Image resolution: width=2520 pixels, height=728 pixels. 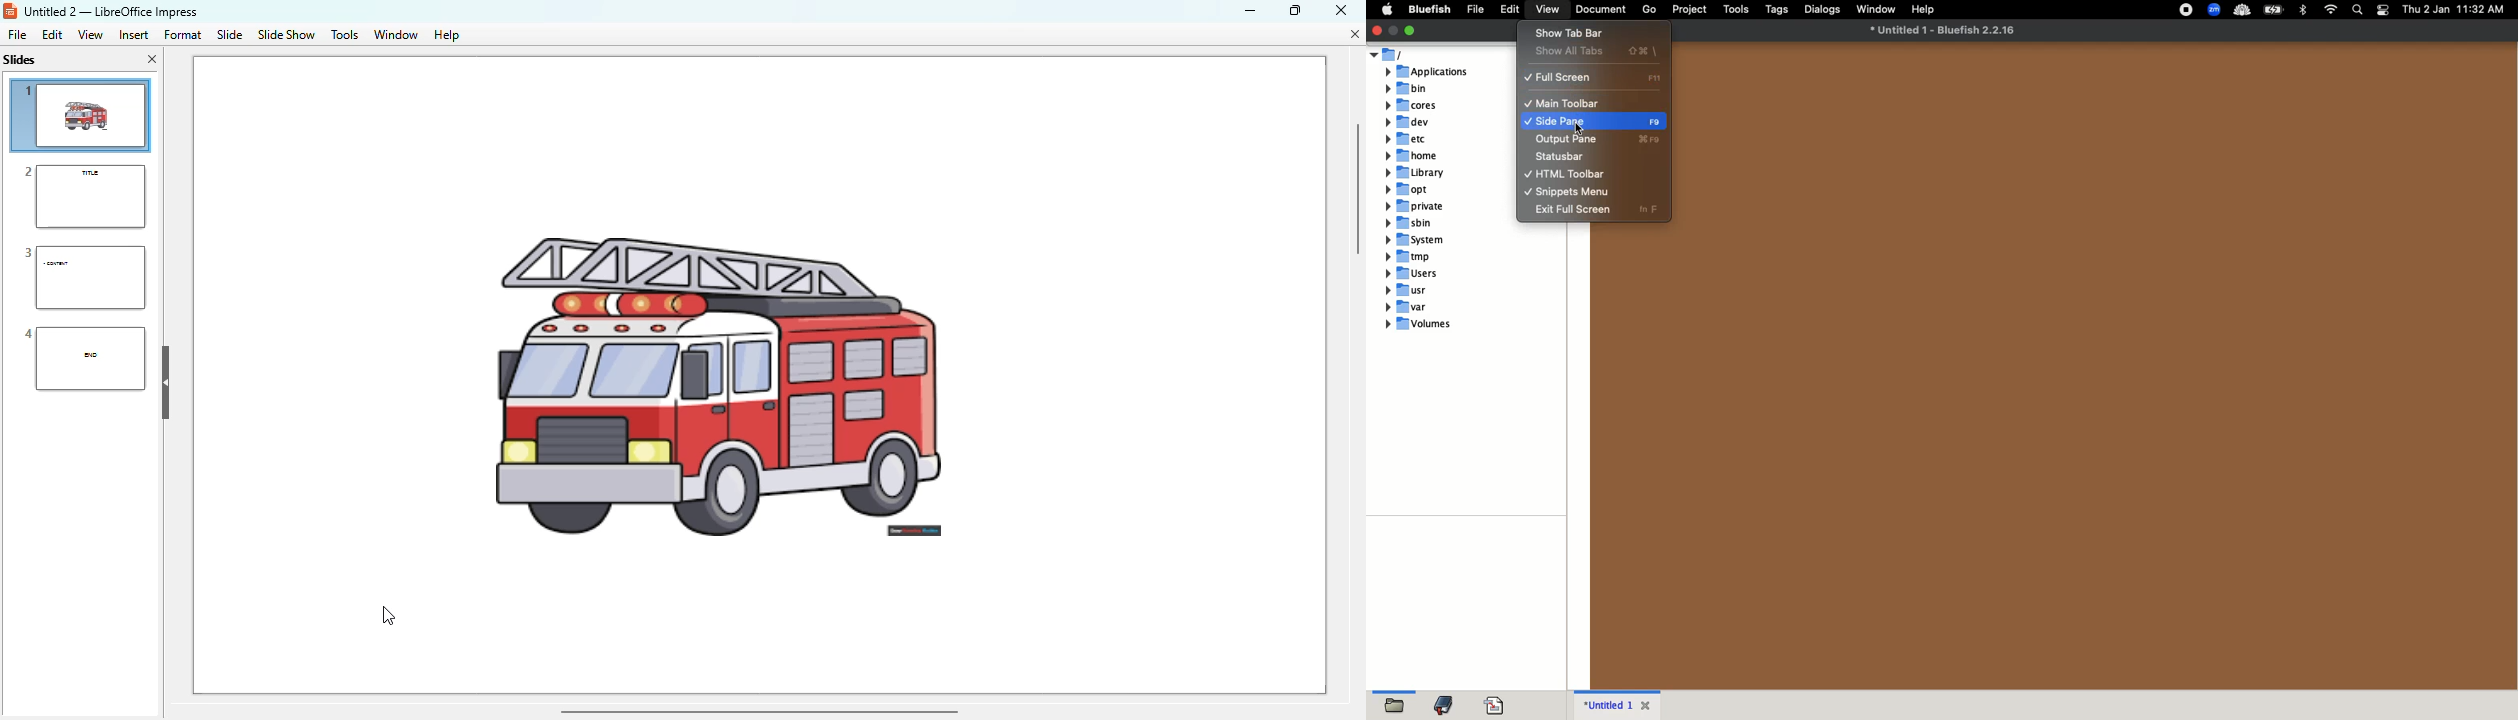 What do you see at coordinates (117, 386) in the screenshot?
I see `cursor` at bounding box center [117, 386].